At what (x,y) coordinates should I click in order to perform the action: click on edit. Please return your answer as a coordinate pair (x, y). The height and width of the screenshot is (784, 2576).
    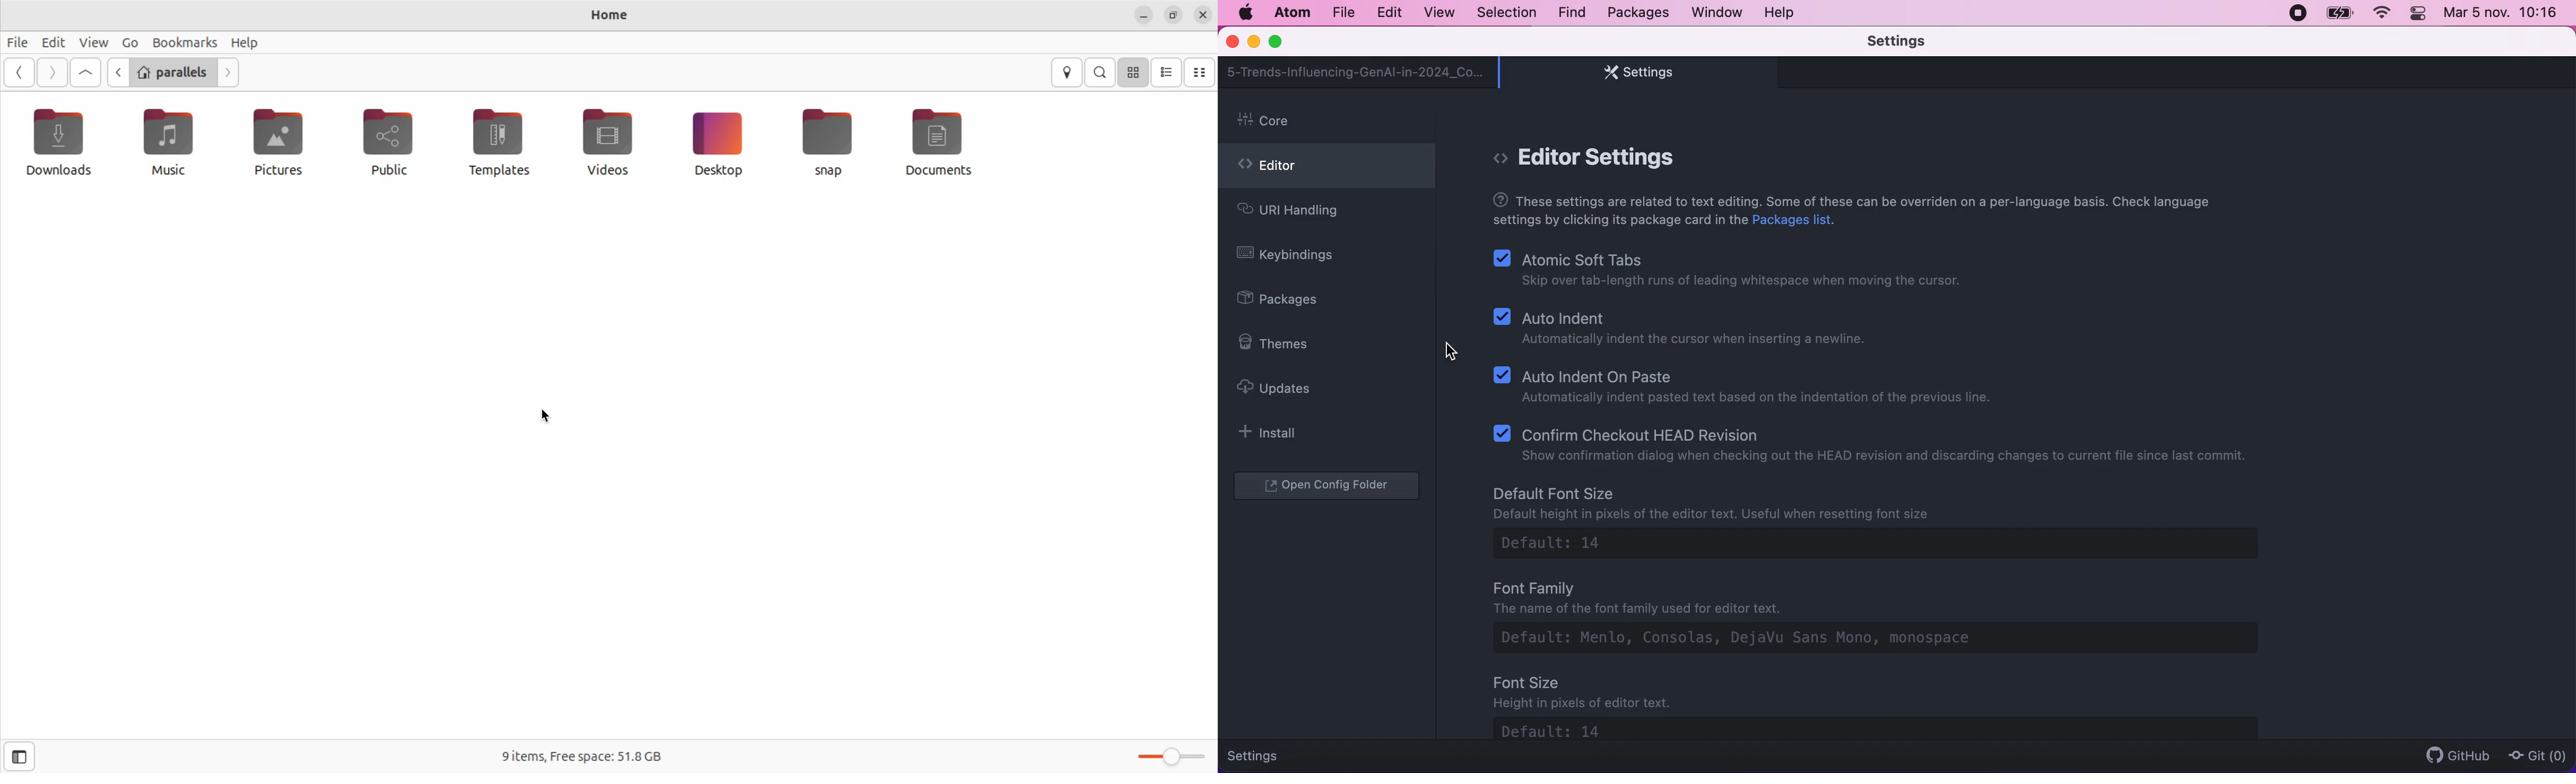
    Looking at the image, I should click on (1389, 13).